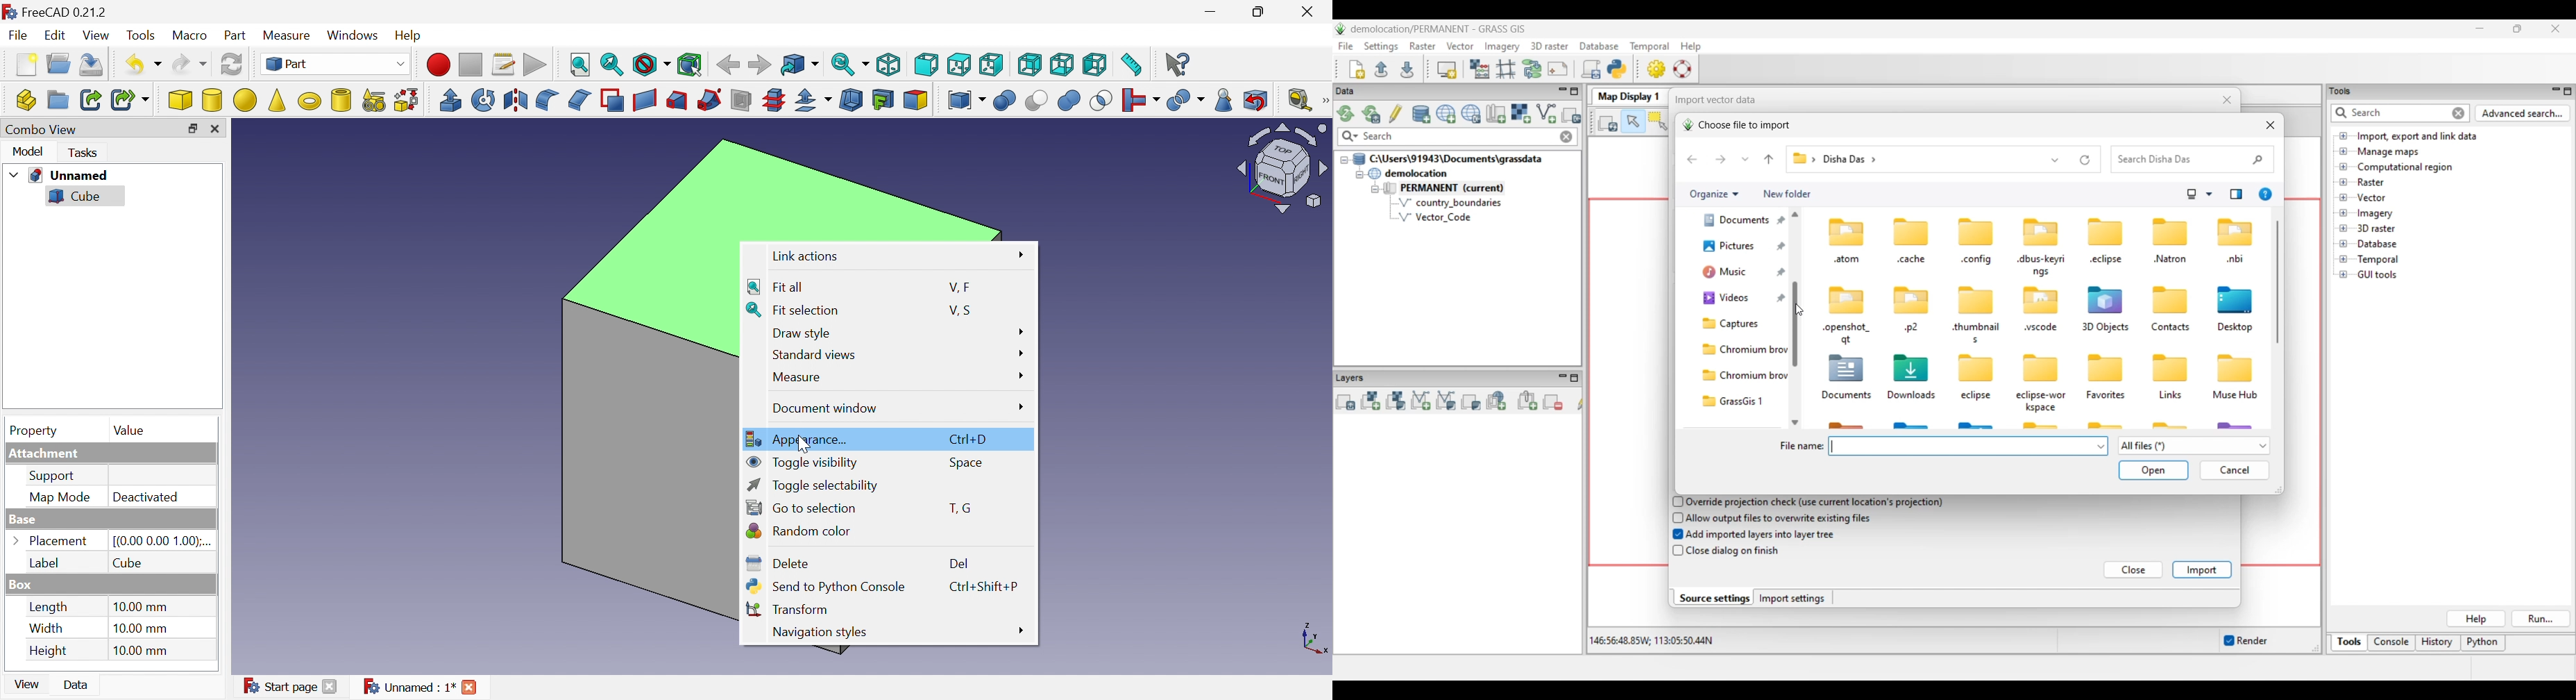 The height and width of the screenshot is (700, 2576). I want to click on Del, so click(958, 562).